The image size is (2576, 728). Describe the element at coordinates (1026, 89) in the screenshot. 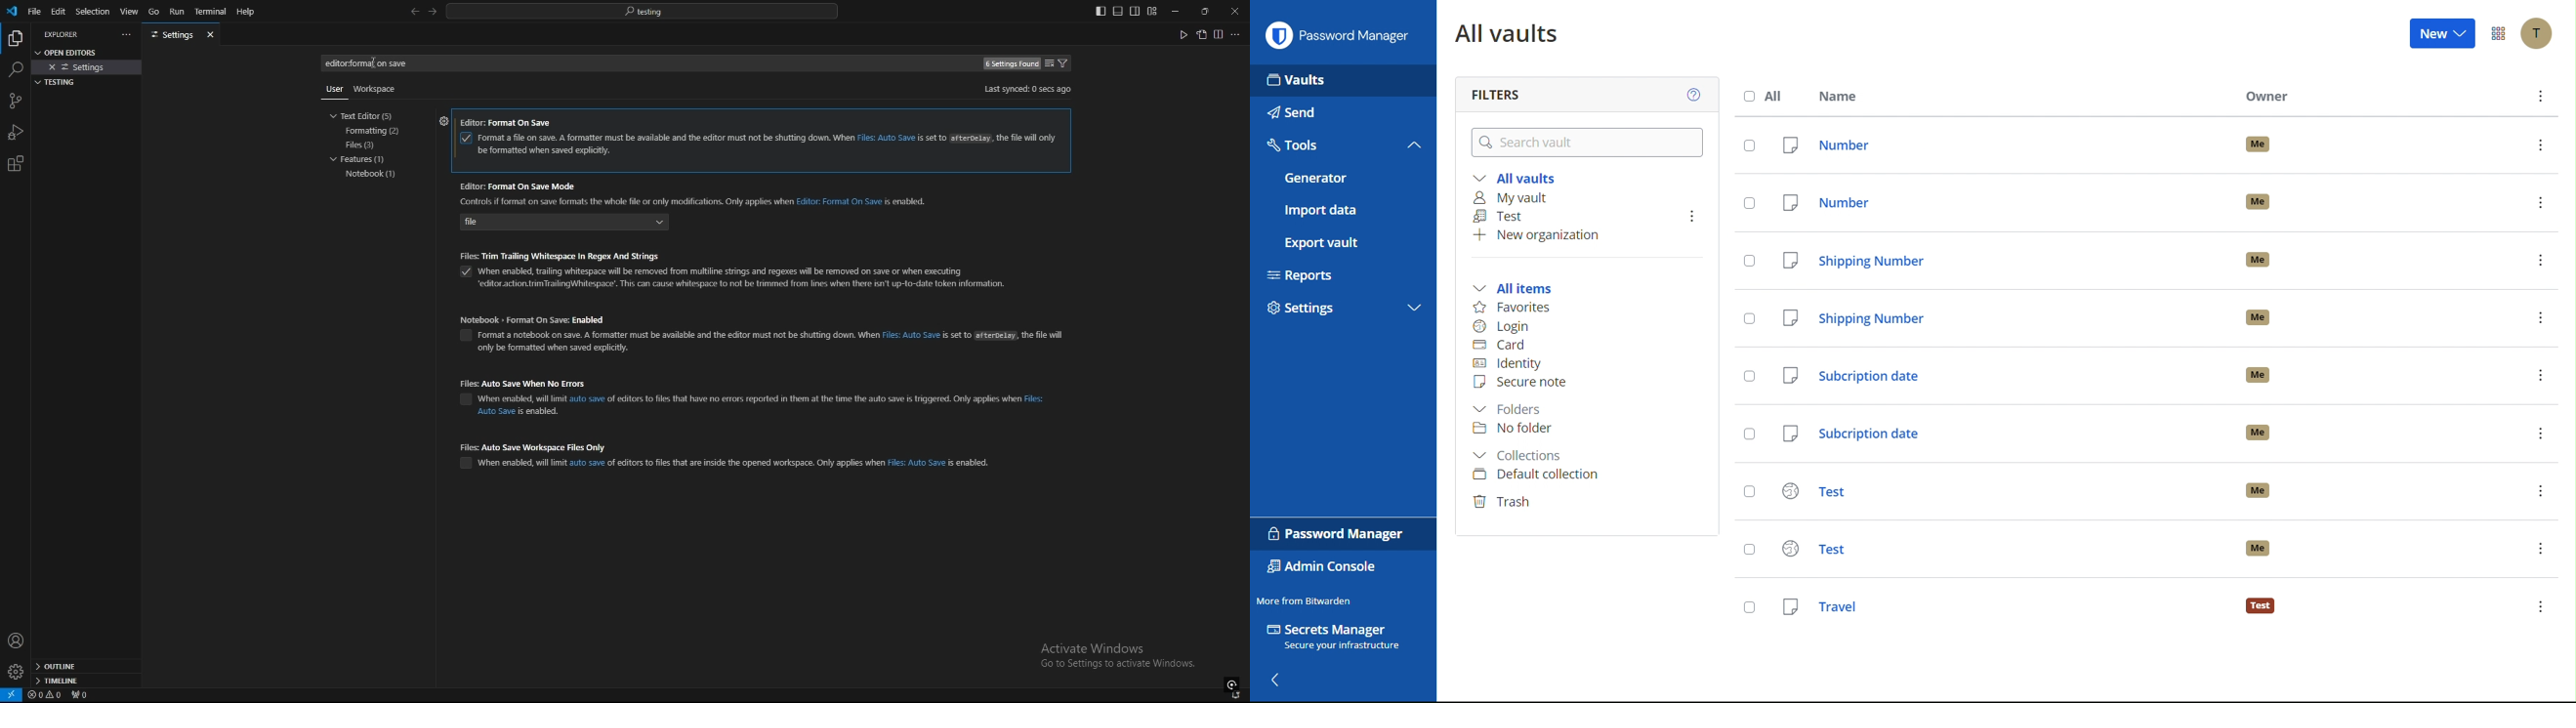

I see `Last synced: 0 secs ago` at that location.